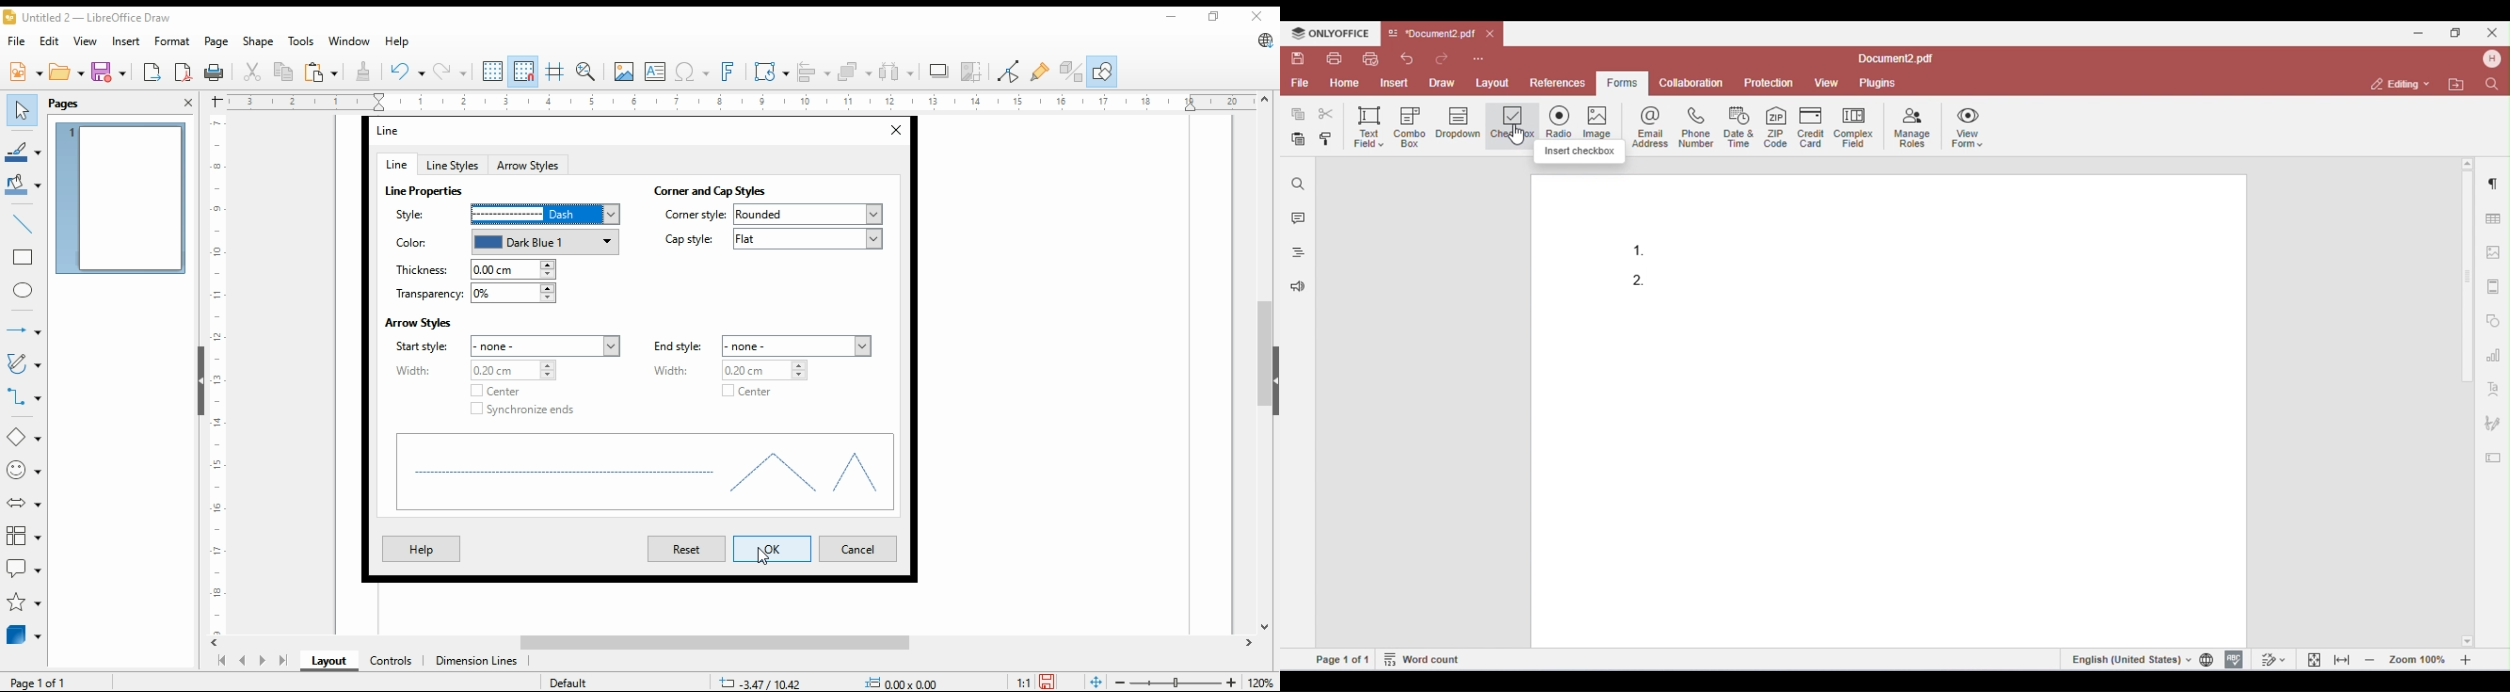 The height and width of the screenshot is (700, 2520). Describe the element at coordinates (184, 71) in the screenshot. I see `export directly as pdf` at that location.